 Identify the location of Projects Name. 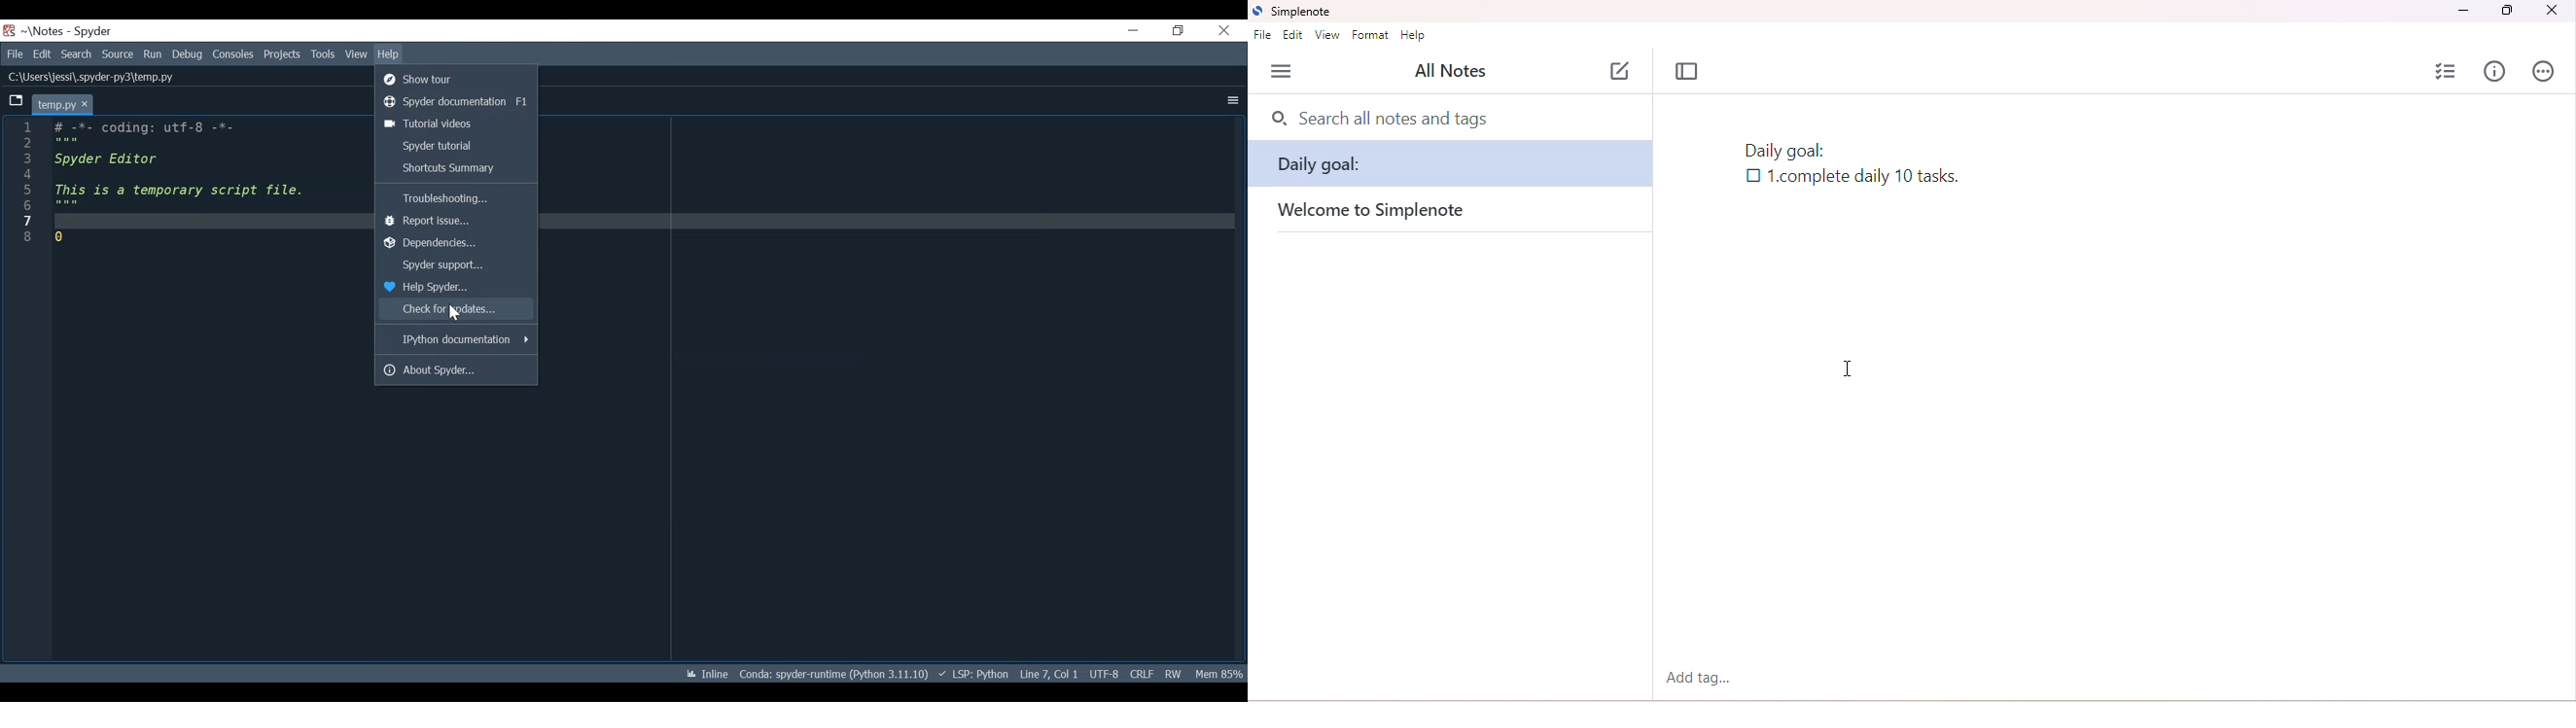
(47, 31).